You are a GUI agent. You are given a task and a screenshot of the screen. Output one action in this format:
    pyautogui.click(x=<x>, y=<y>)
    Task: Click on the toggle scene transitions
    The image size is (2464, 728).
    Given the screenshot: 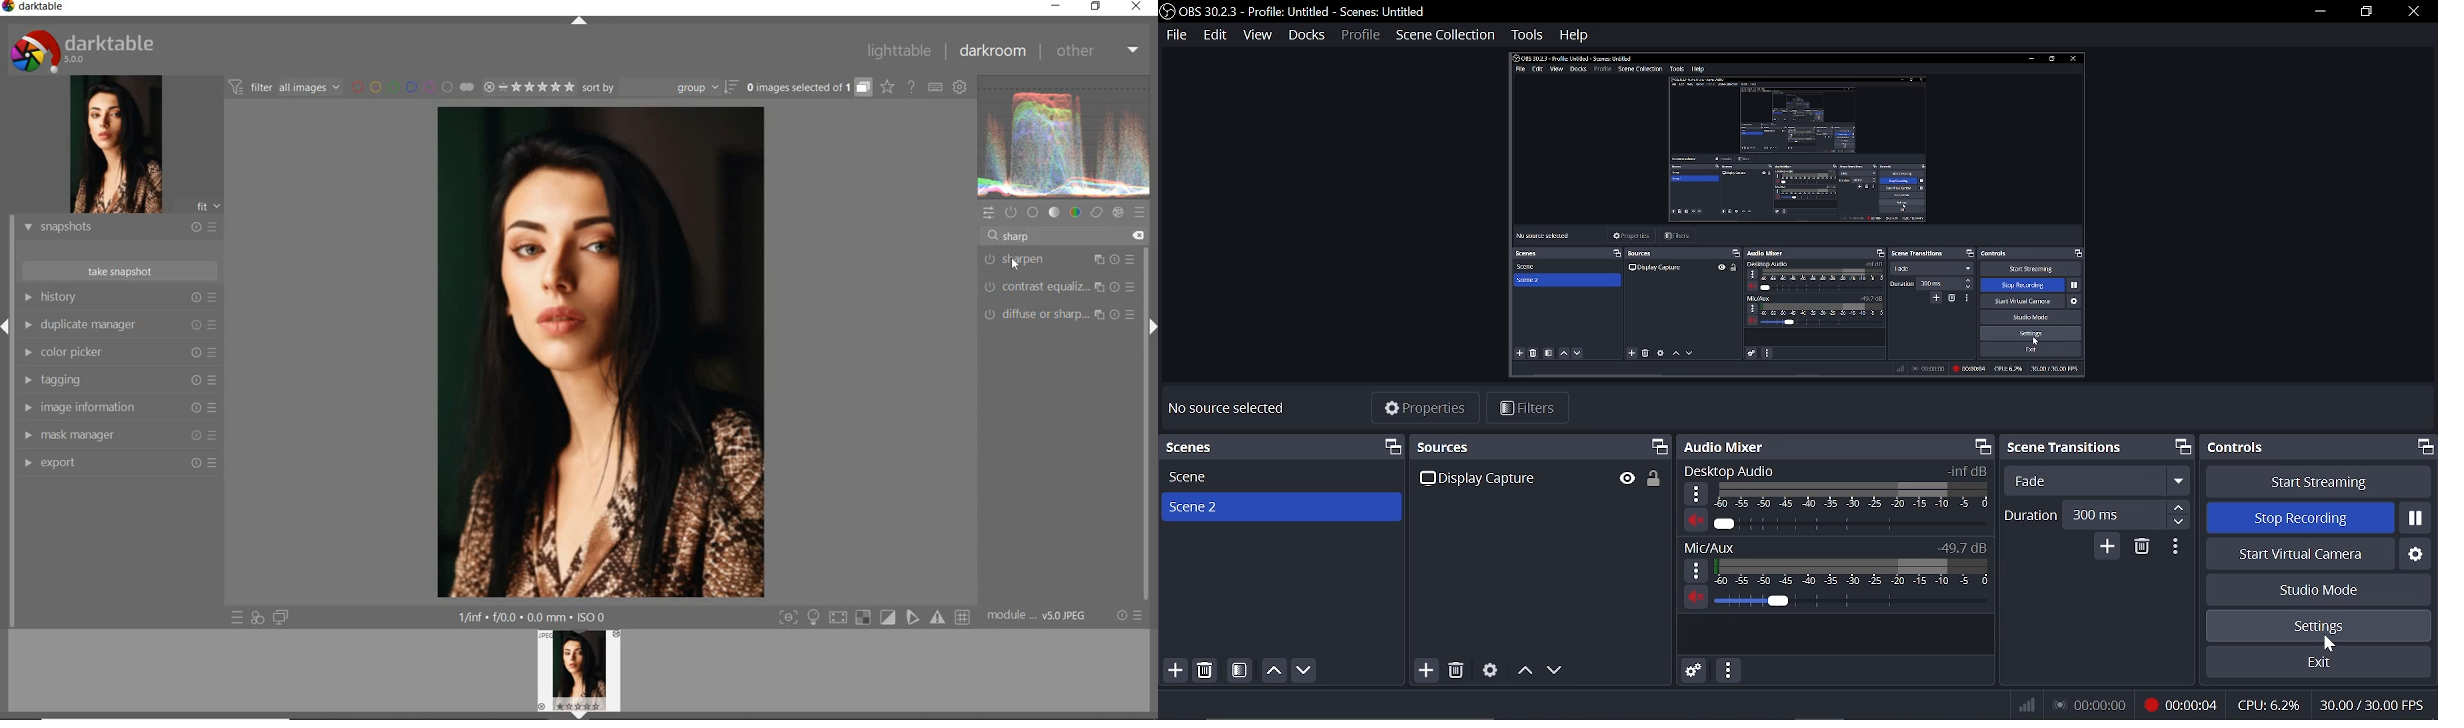 What is the action you would take?
    pyautogui.click(x=2184, y=445)
    